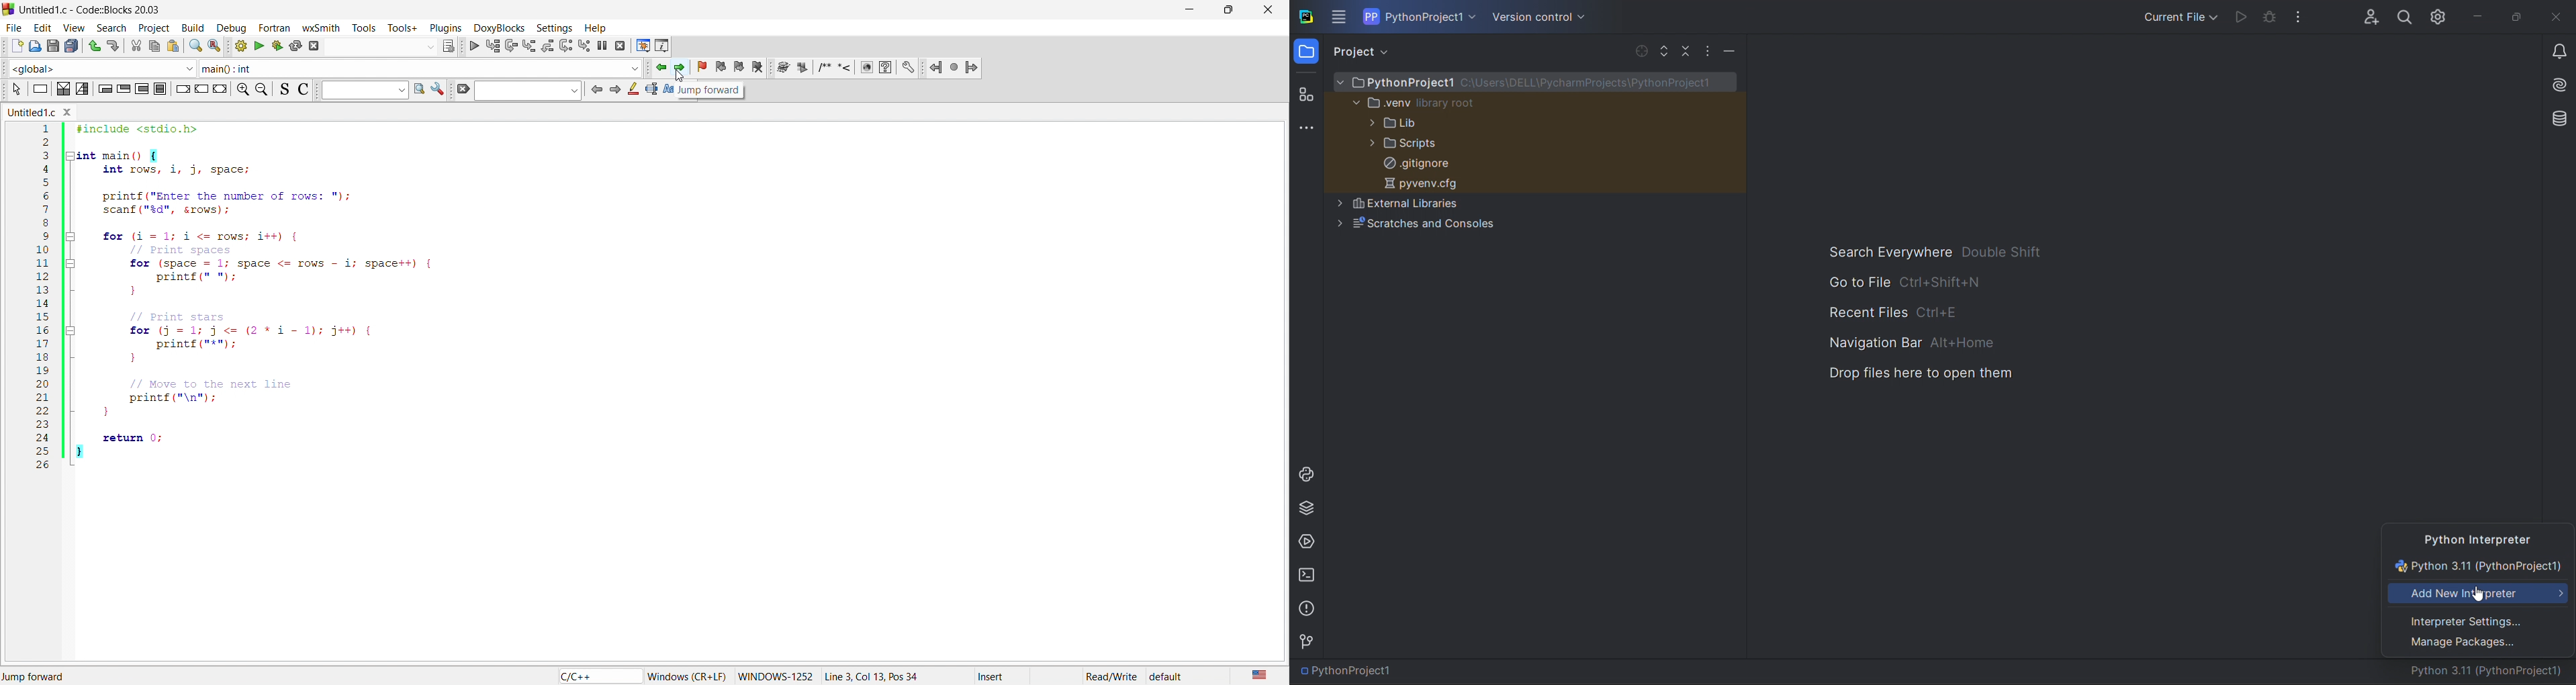 The height and width of the screenshot is (700, 2576). What do you see at coordinates (728, 67) in the screenshot?
I see `bookmark icon` at bounding box center [728, 67].